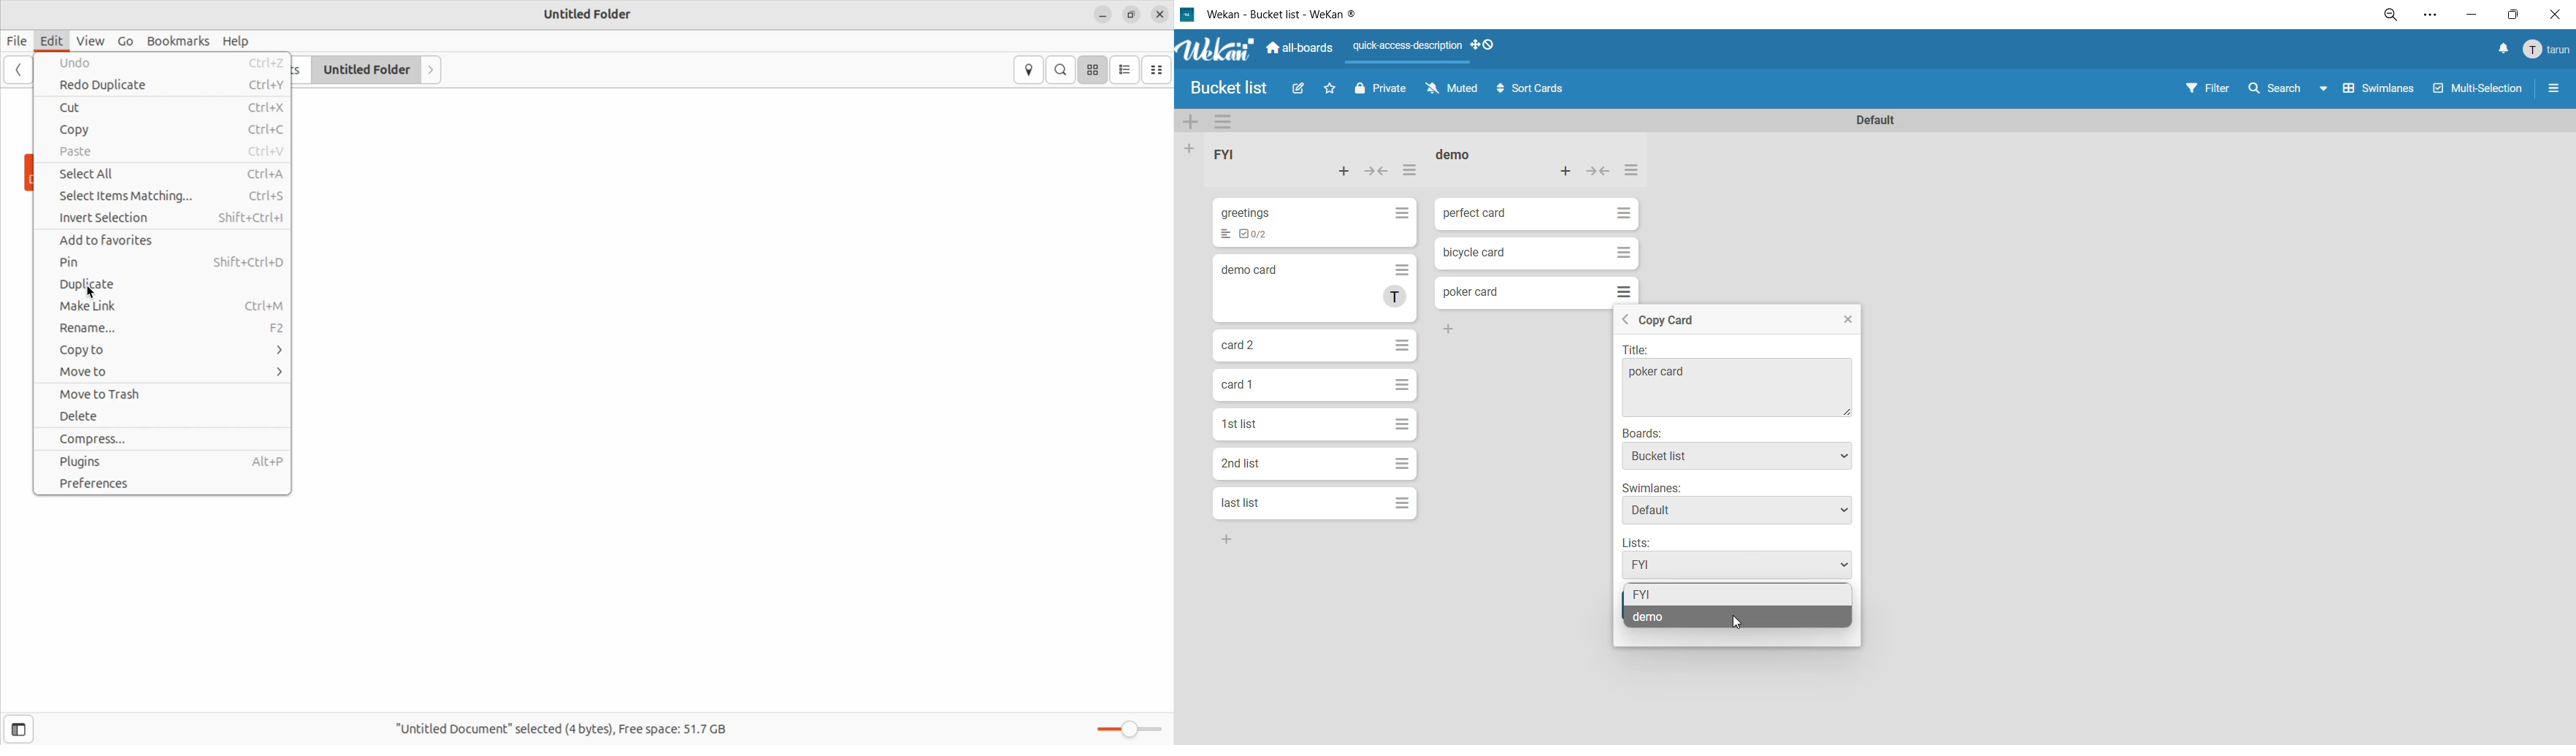  I want to click on swimlanes, so click(2382, 91).